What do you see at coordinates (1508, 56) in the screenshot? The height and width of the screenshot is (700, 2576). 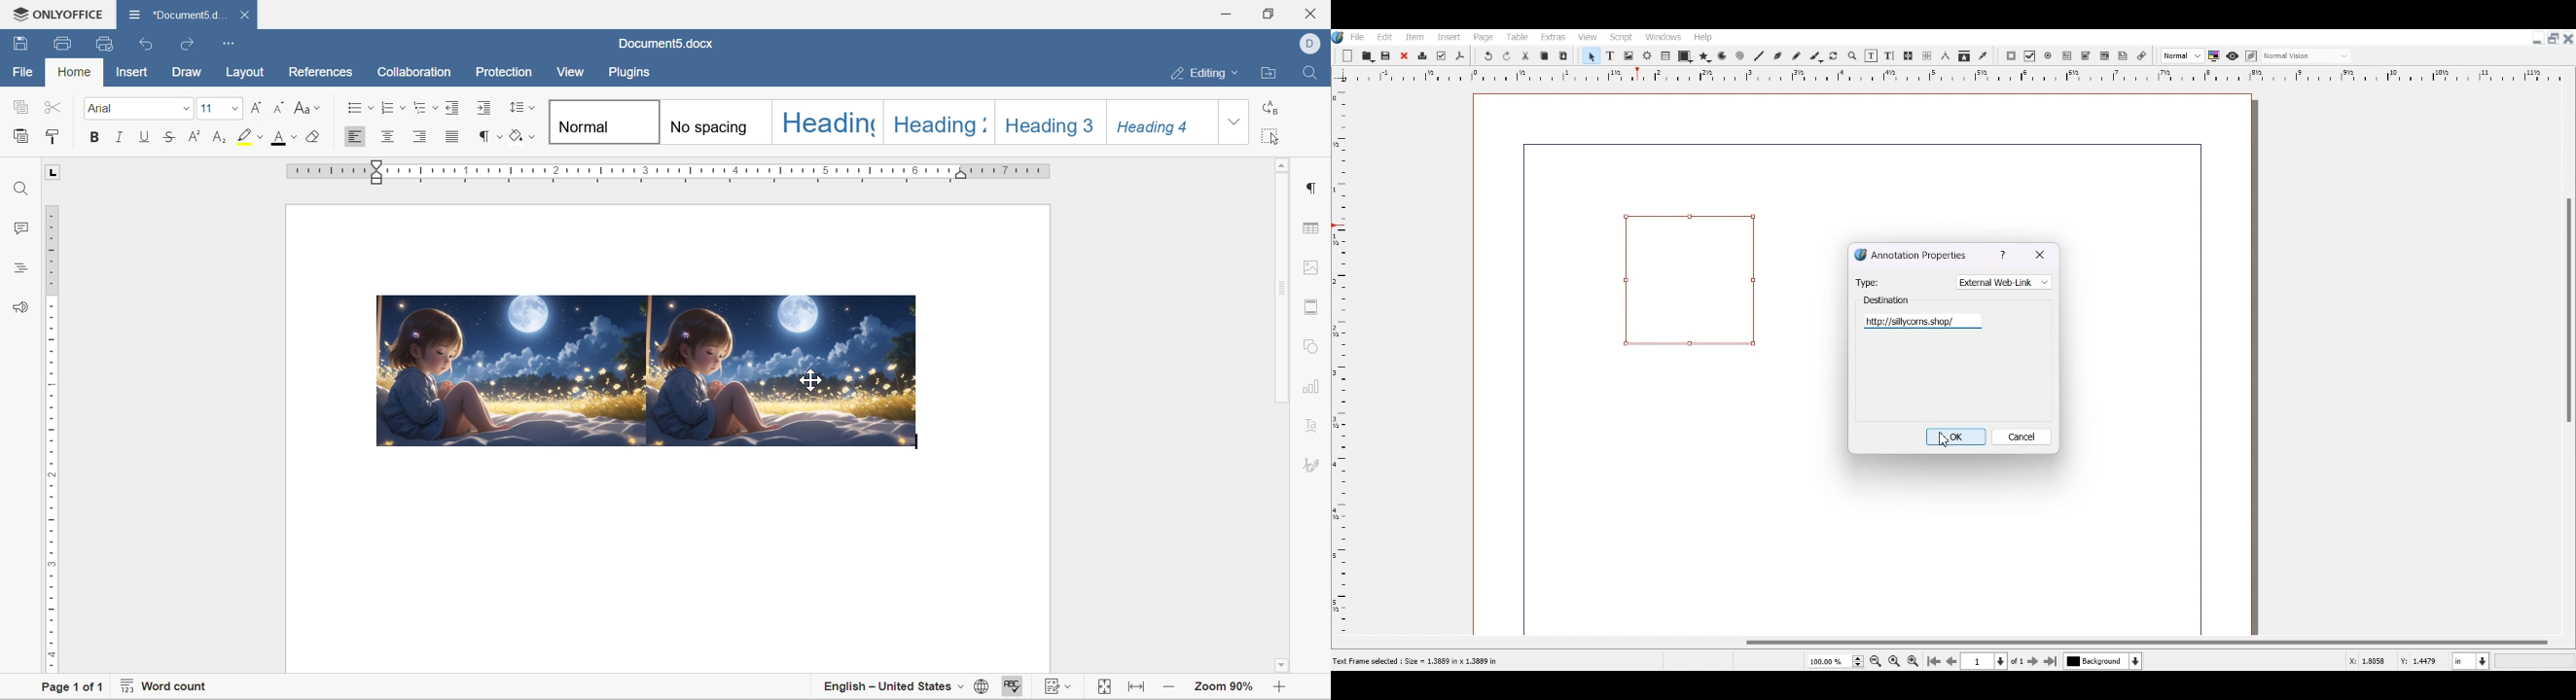 I see `Redo` at bounding box center [1508, 56].